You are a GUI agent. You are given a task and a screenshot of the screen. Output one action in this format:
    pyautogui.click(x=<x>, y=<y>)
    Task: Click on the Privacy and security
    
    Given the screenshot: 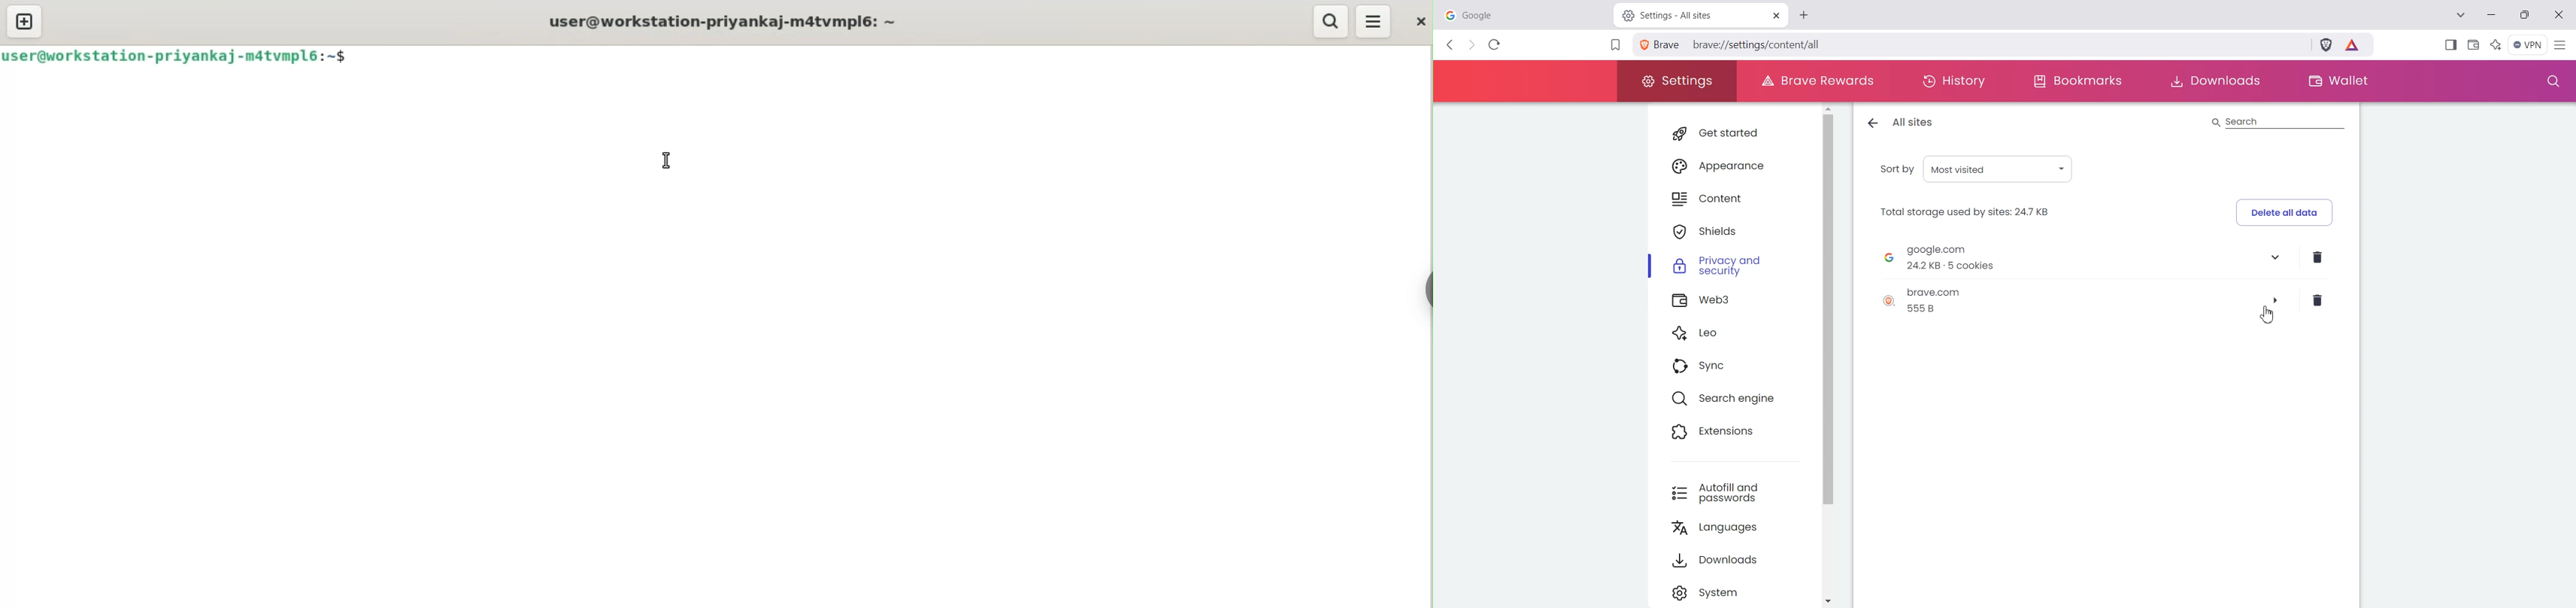 What is the action you would take?
    pyautogui.click(x=1728, y=268)
    